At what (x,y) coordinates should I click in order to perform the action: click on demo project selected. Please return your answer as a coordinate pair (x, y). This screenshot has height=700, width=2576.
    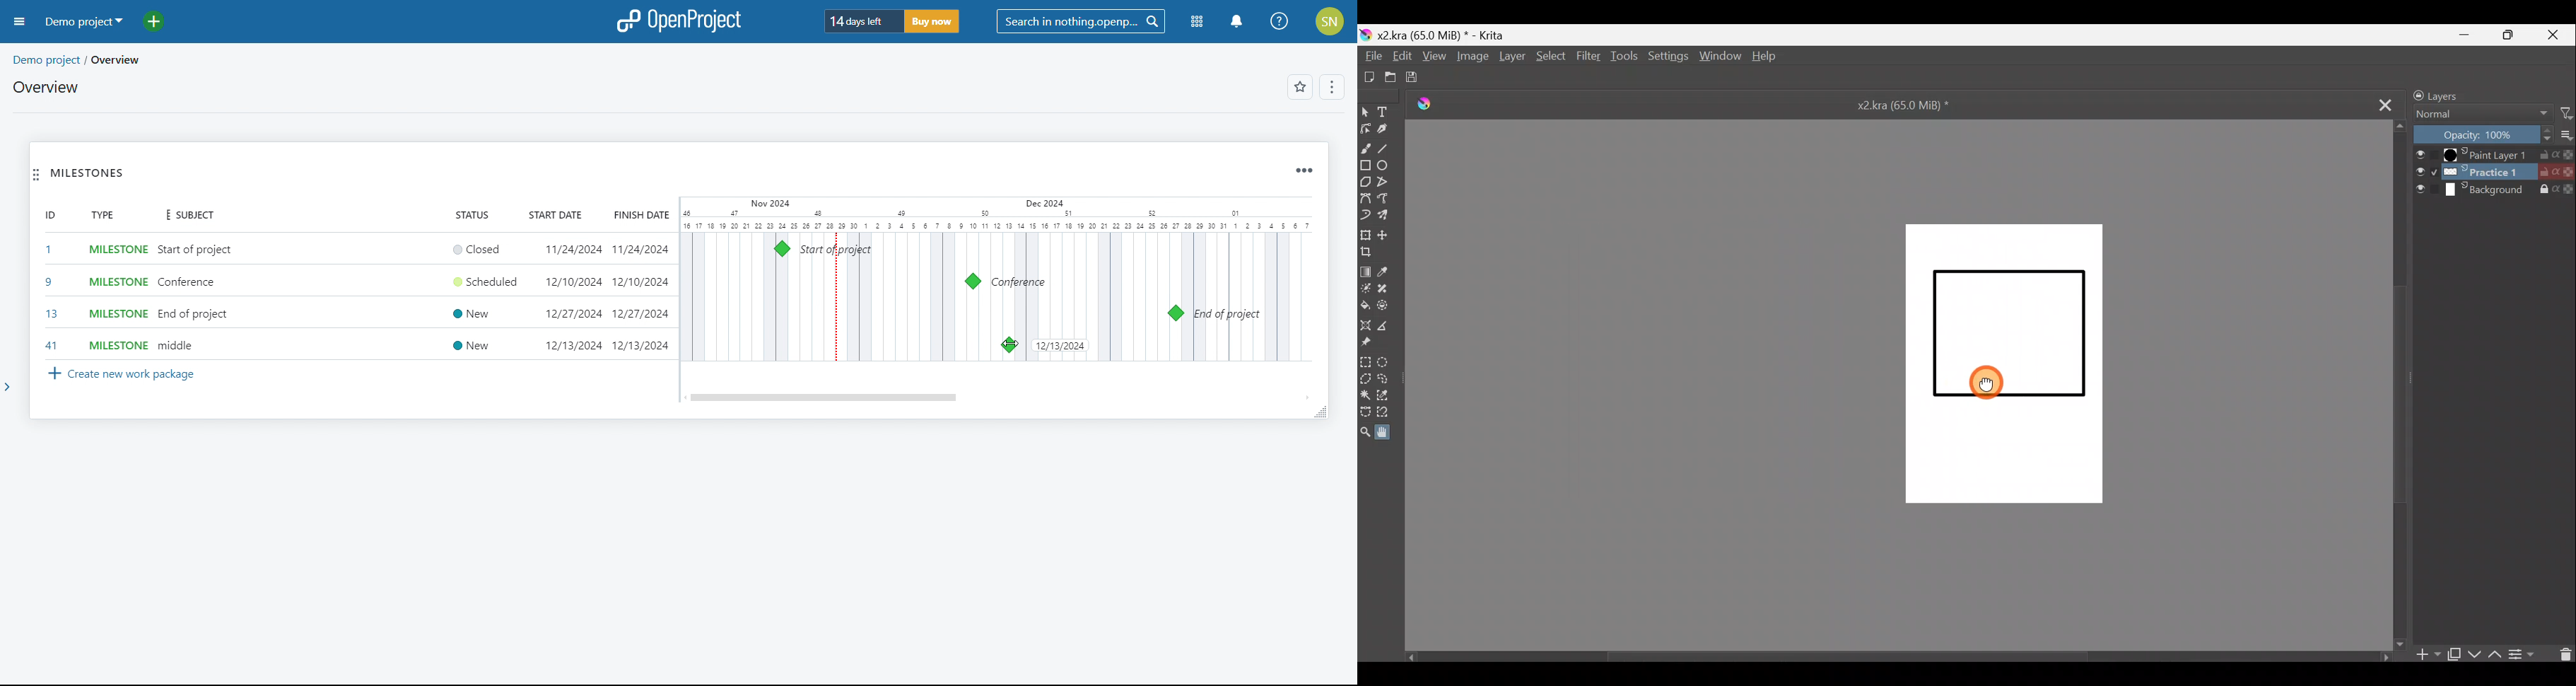
    Looking at the image, I should click on (83, 22).